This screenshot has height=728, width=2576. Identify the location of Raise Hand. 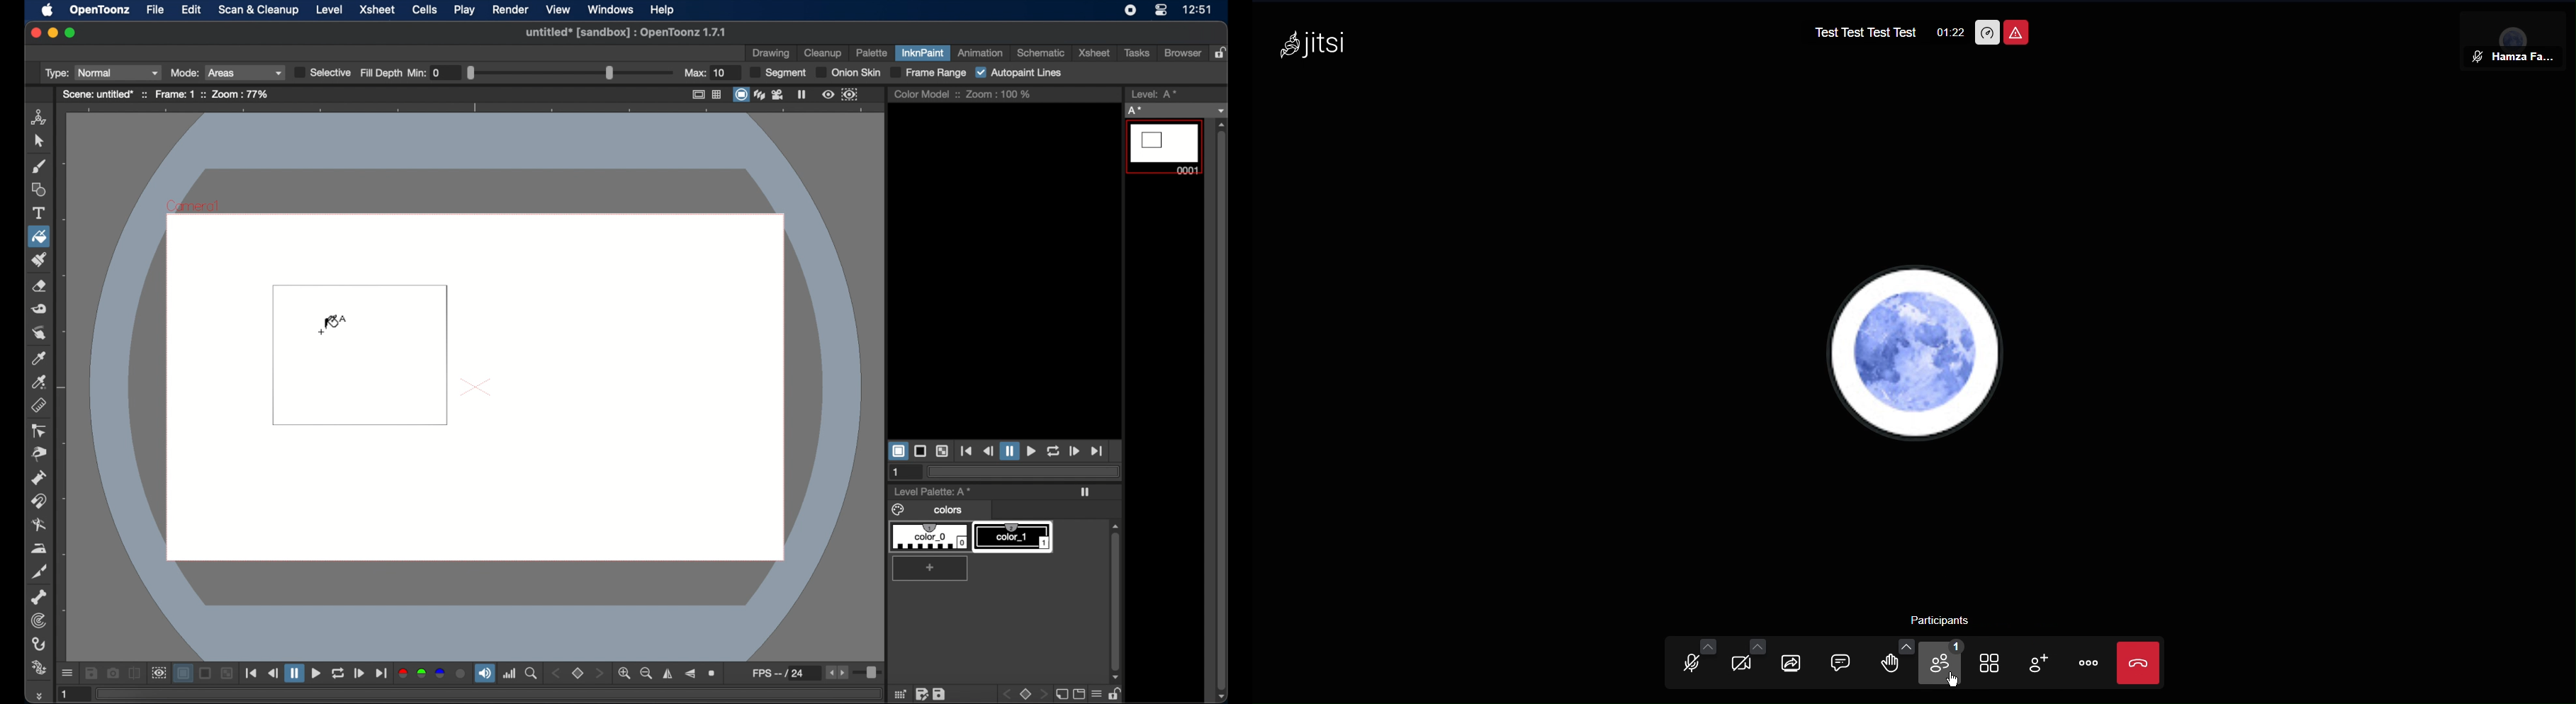
(1900, 663).